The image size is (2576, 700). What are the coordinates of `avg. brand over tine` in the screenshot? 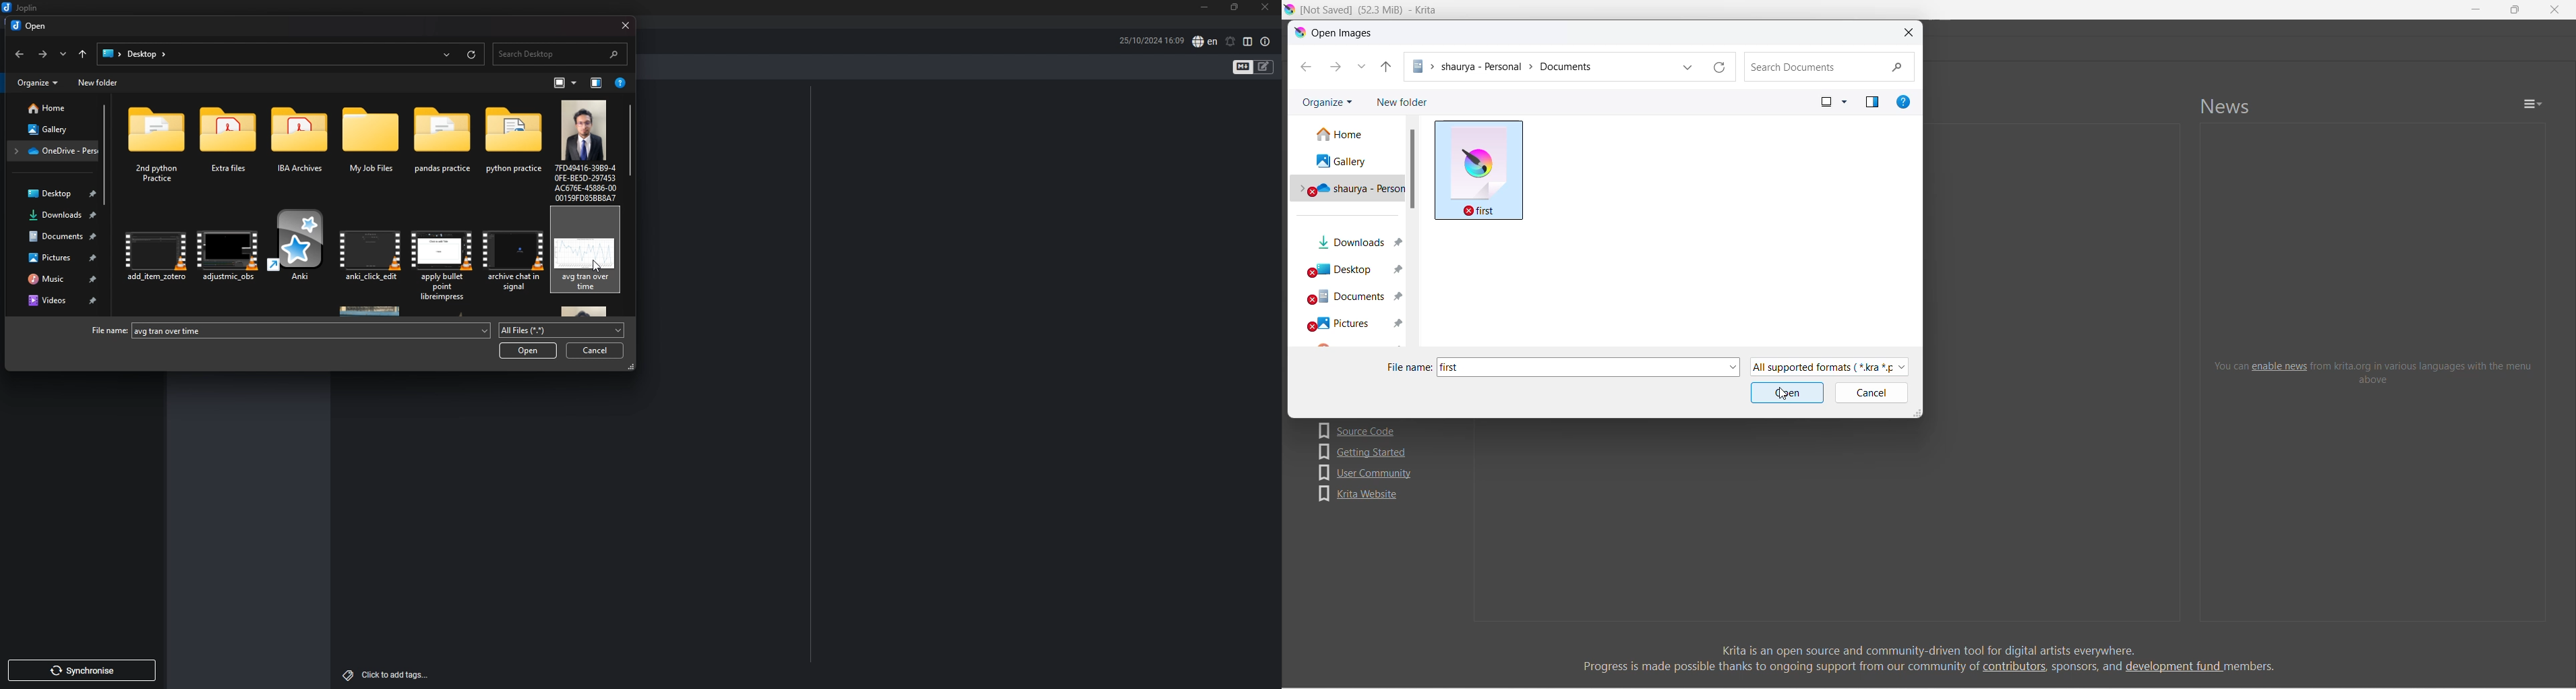 It's located at (588, 254).